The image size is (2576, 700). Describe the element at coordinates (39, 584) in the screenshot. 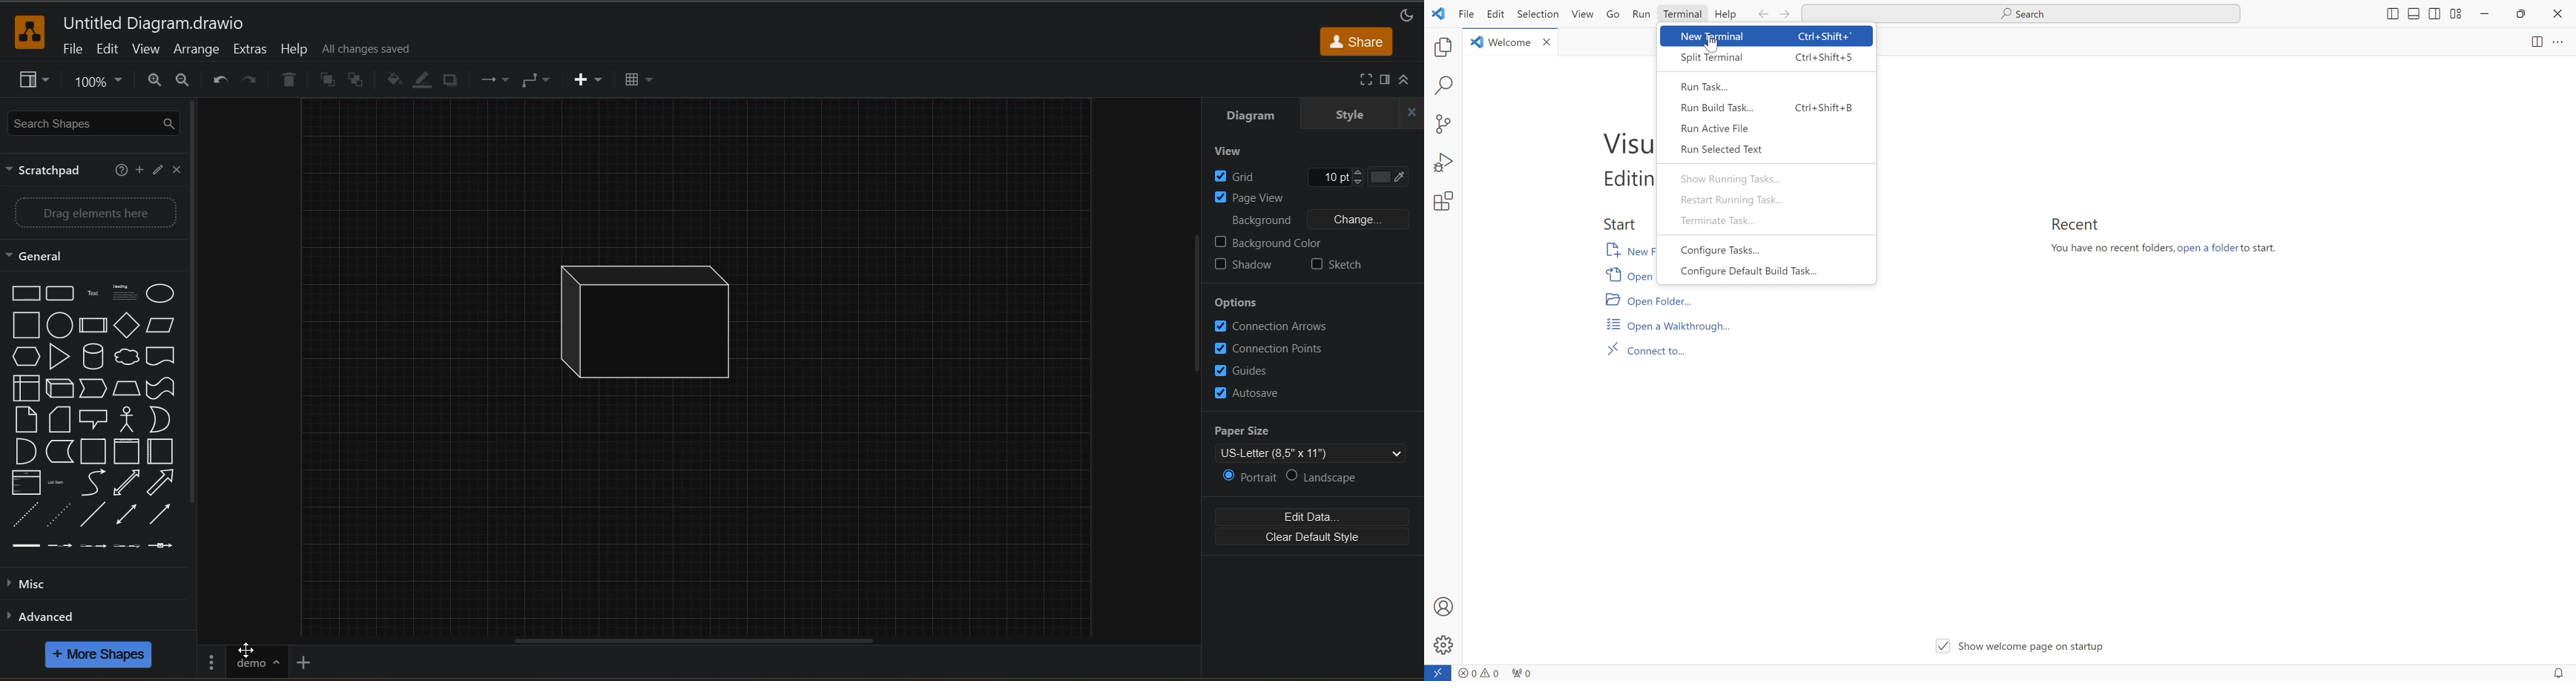

I see `misc` at that location.